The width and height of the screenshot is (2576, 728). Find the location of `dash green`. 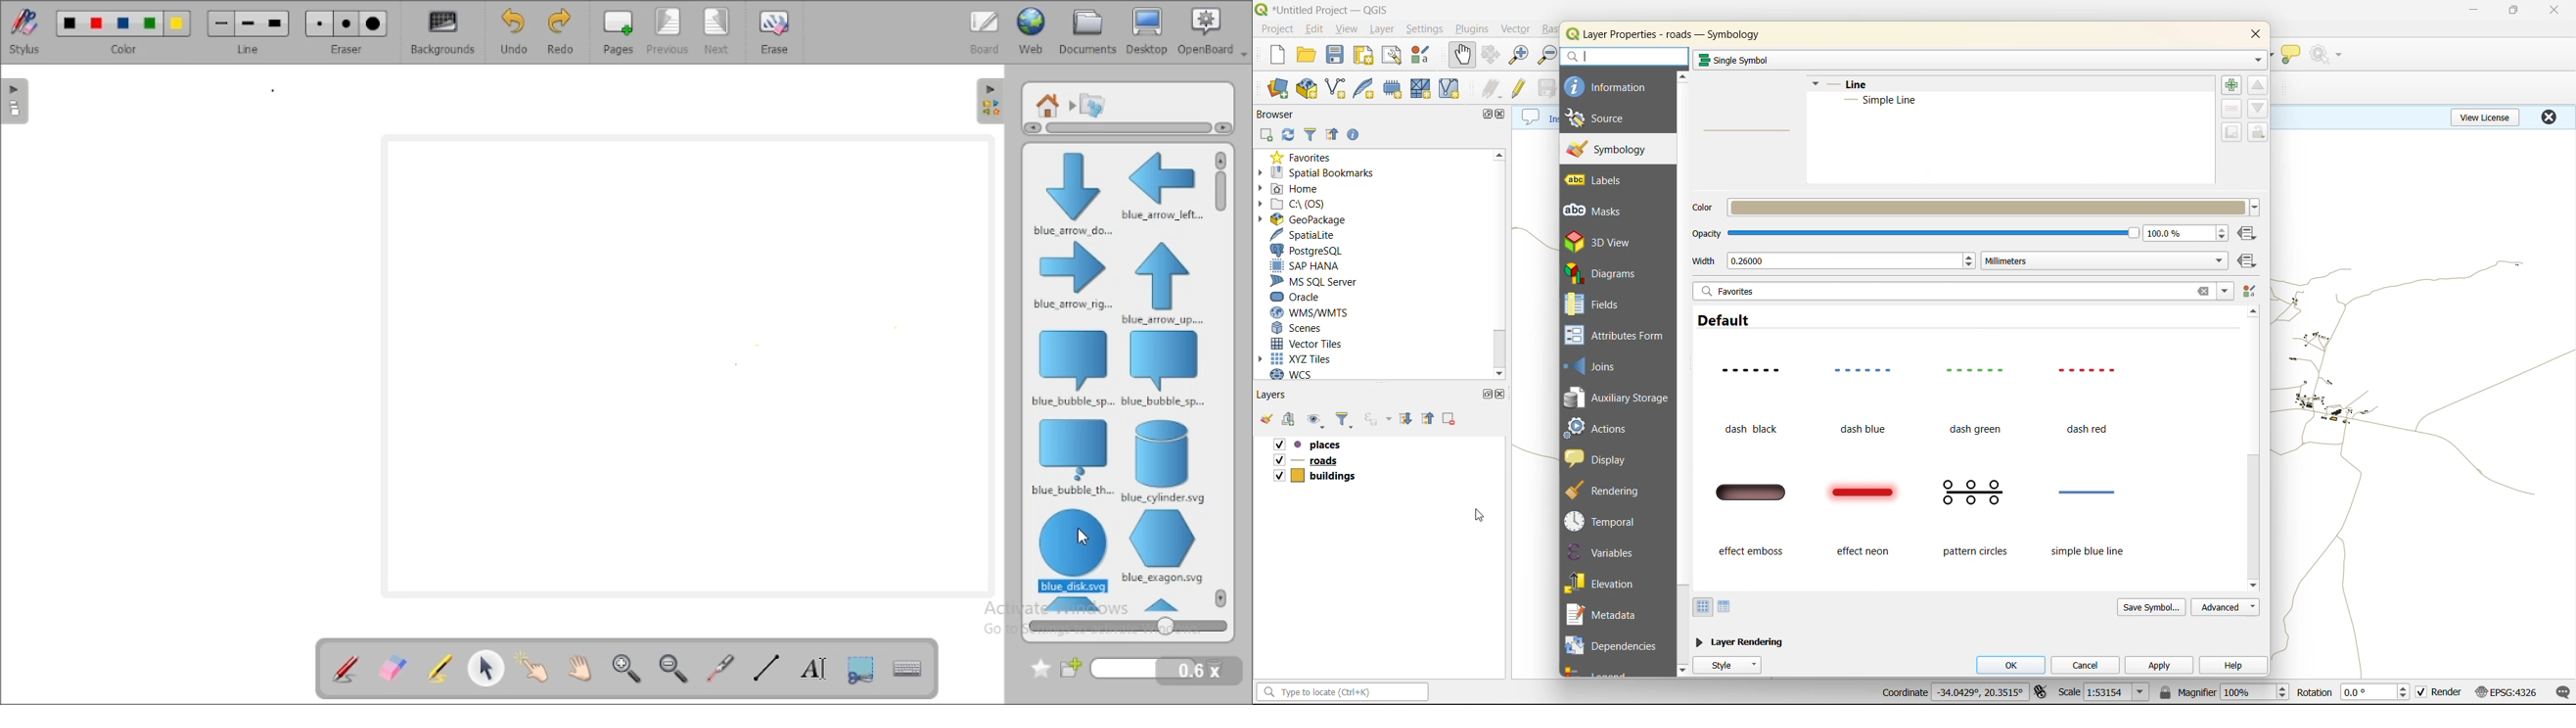

dash green is located at coordinates (1975, 402).